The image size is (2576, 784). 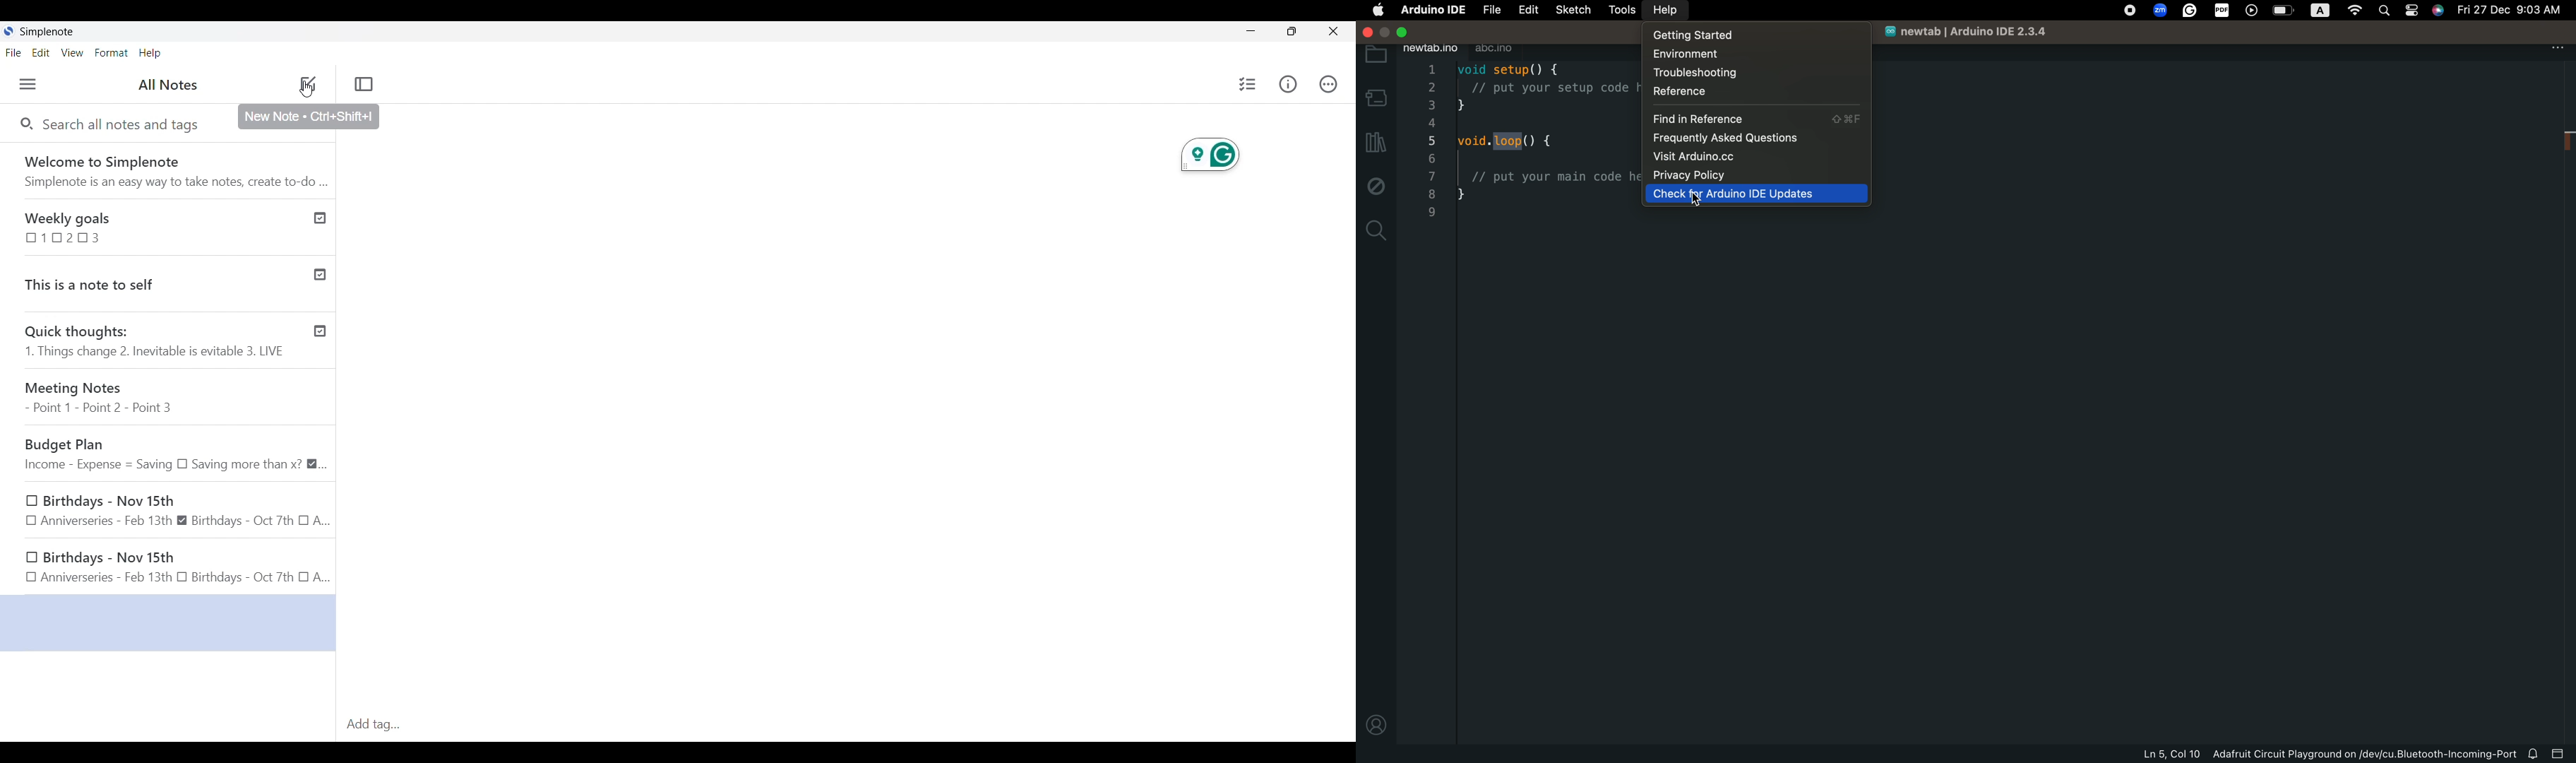 What do you see at coordinates (1717, 36) in the screenshot?
I see `getting started` at bounding box center [1717, 36].